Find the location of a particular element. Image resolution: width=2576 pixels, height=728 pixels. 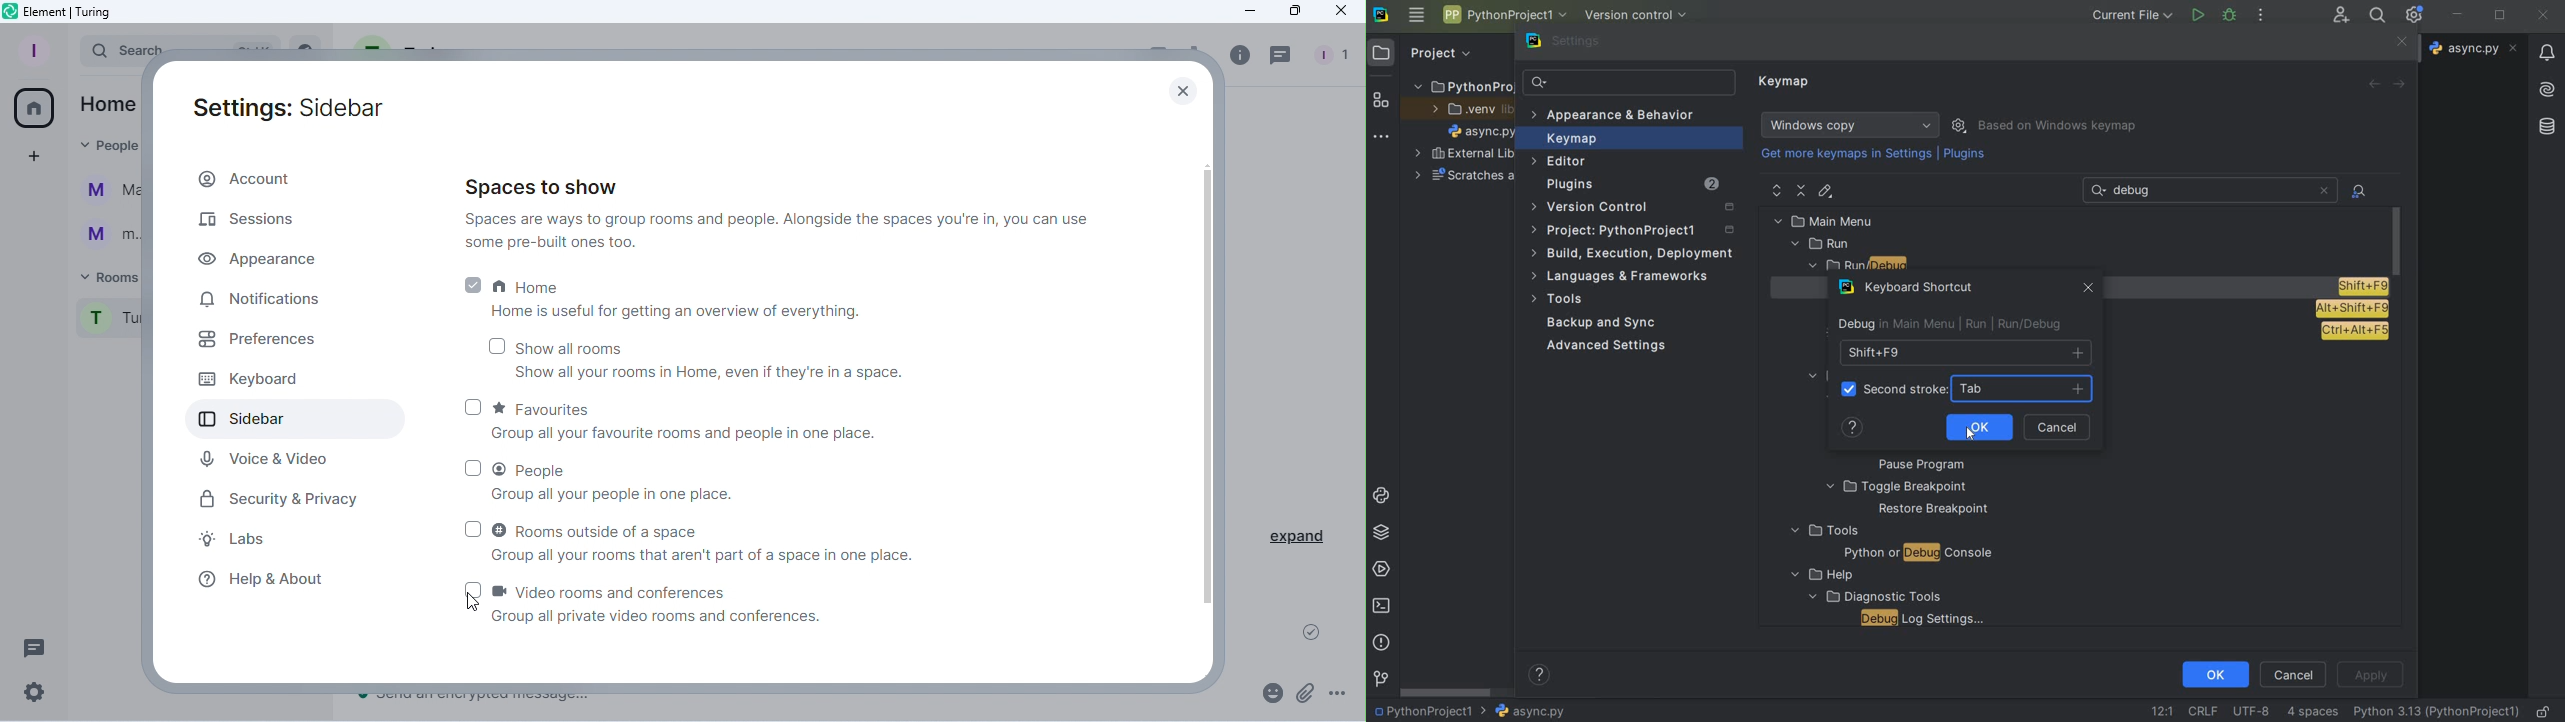

project name is located at coordinates (1462, 84).